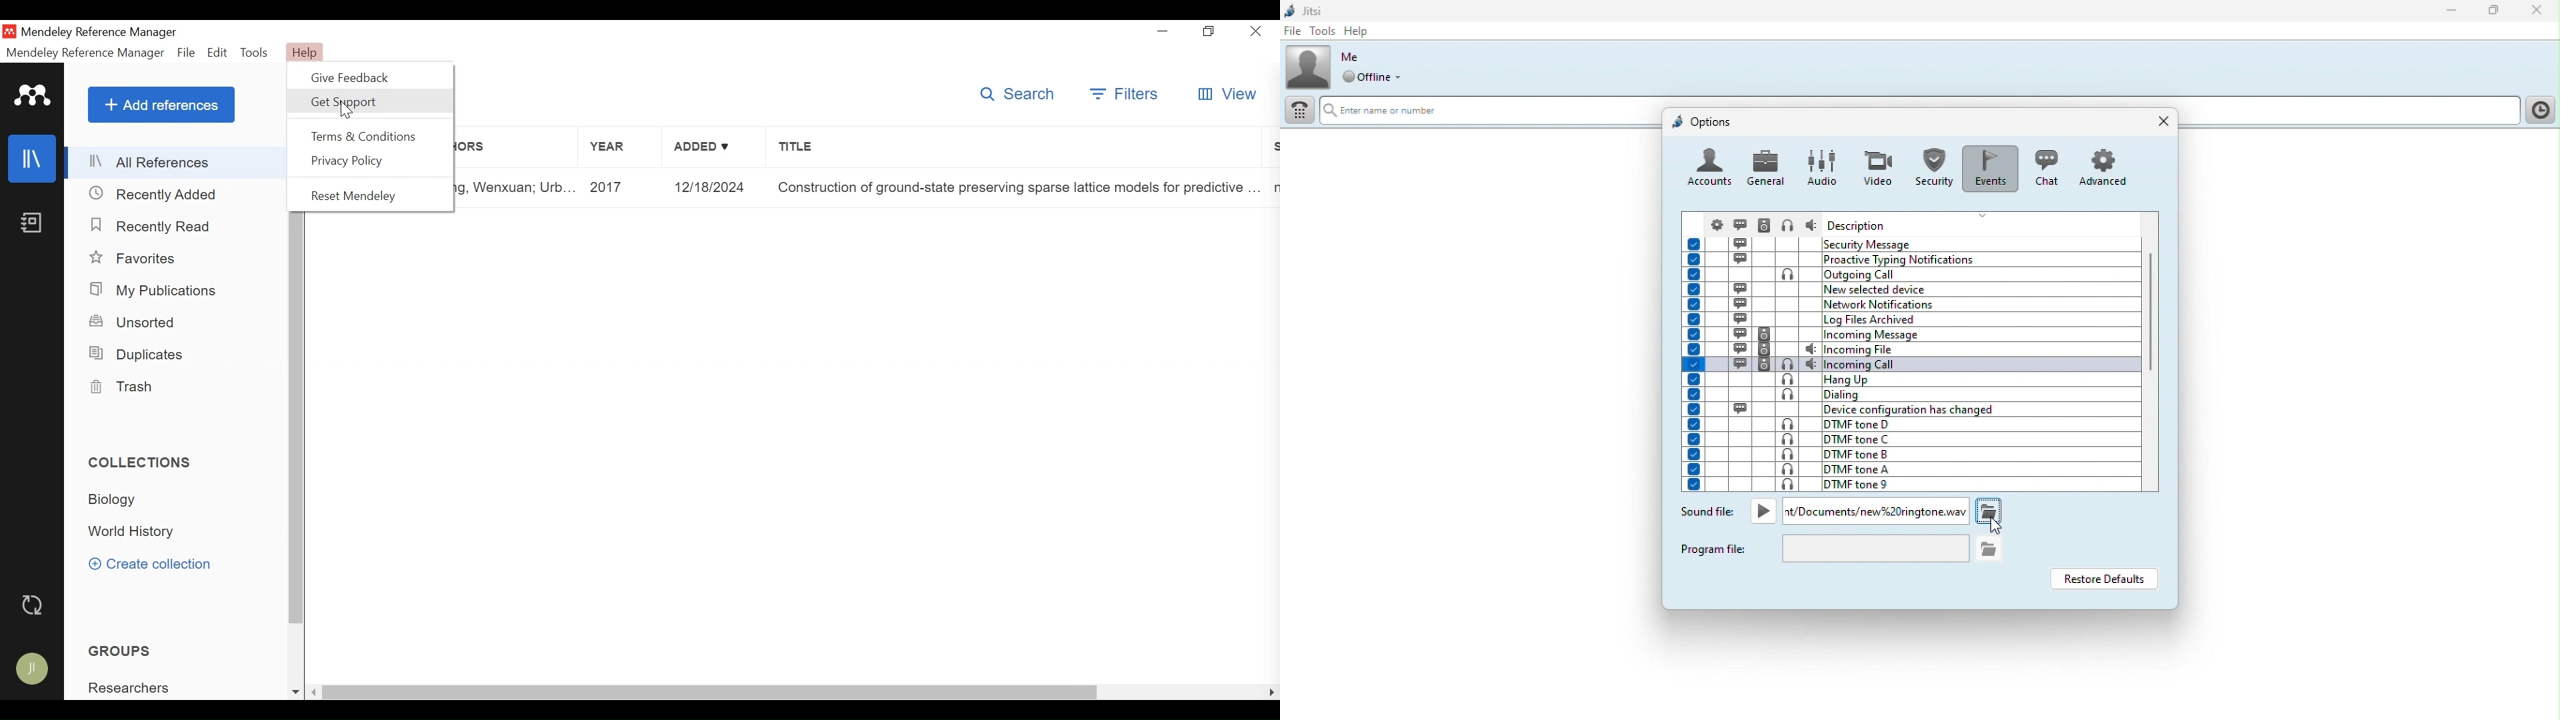 Image resolution: width=2576 pixels, height=728 pixels. I want to click on All References, so click(177, 162).